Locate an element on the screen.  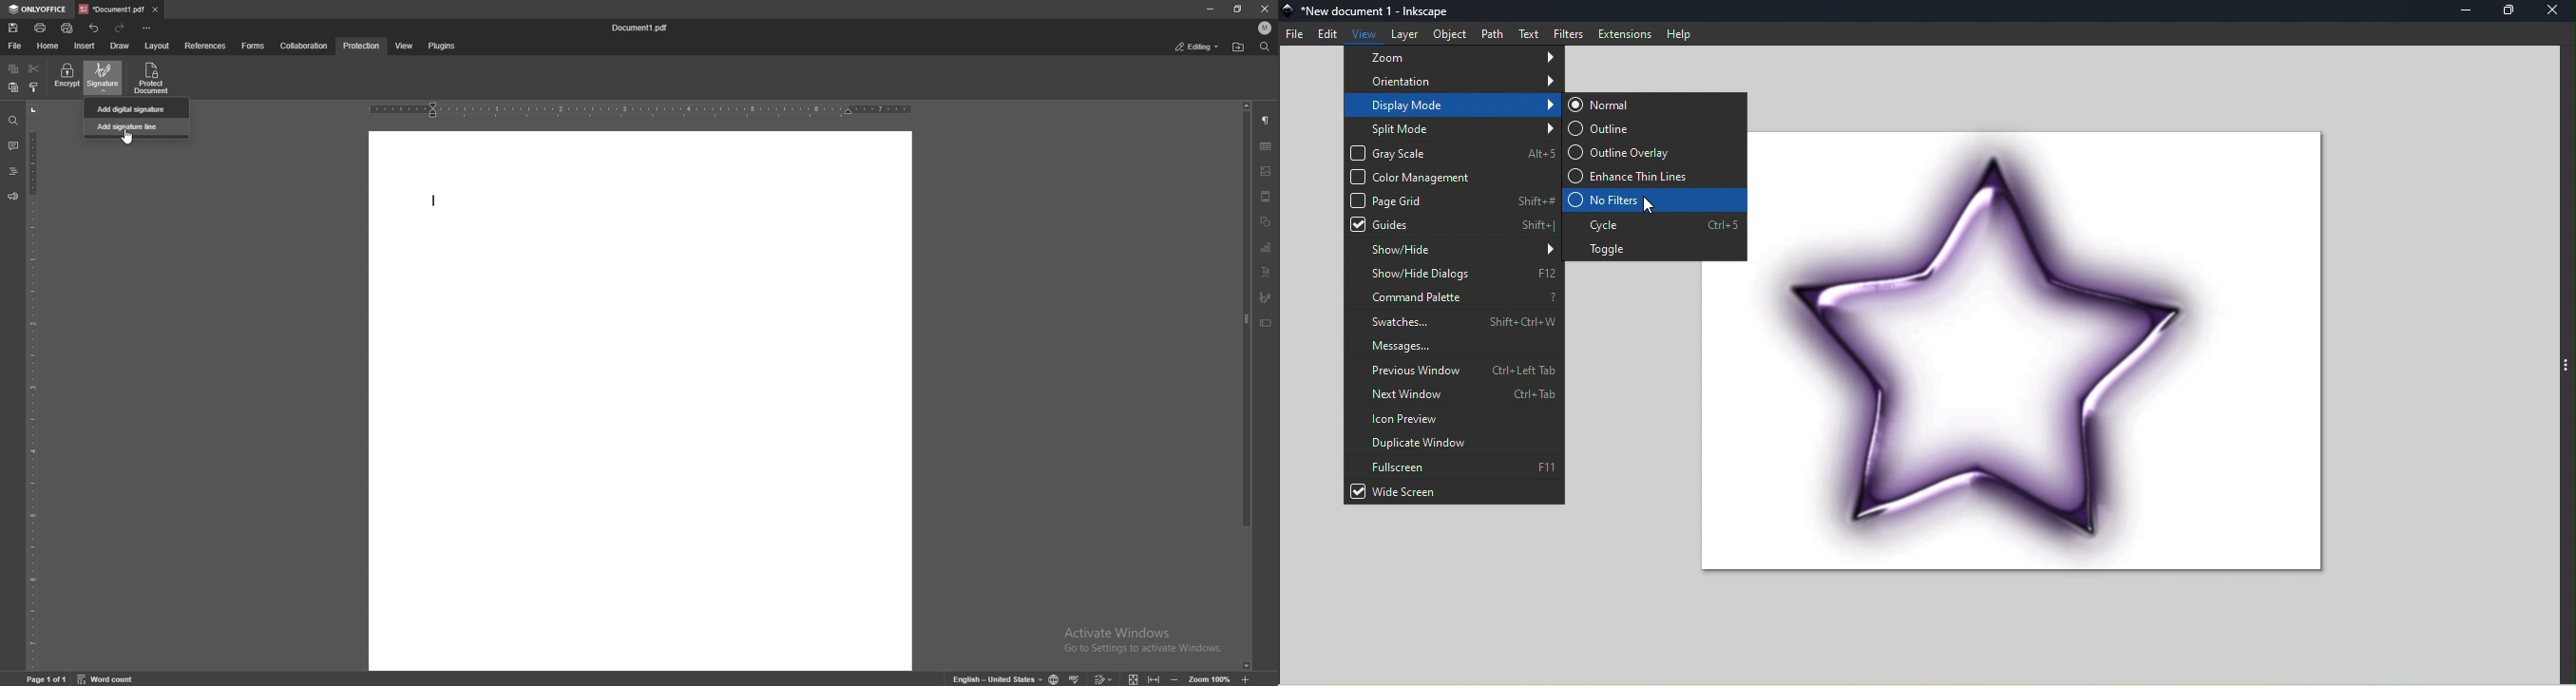
text art is located at coordinates (1266, 273).